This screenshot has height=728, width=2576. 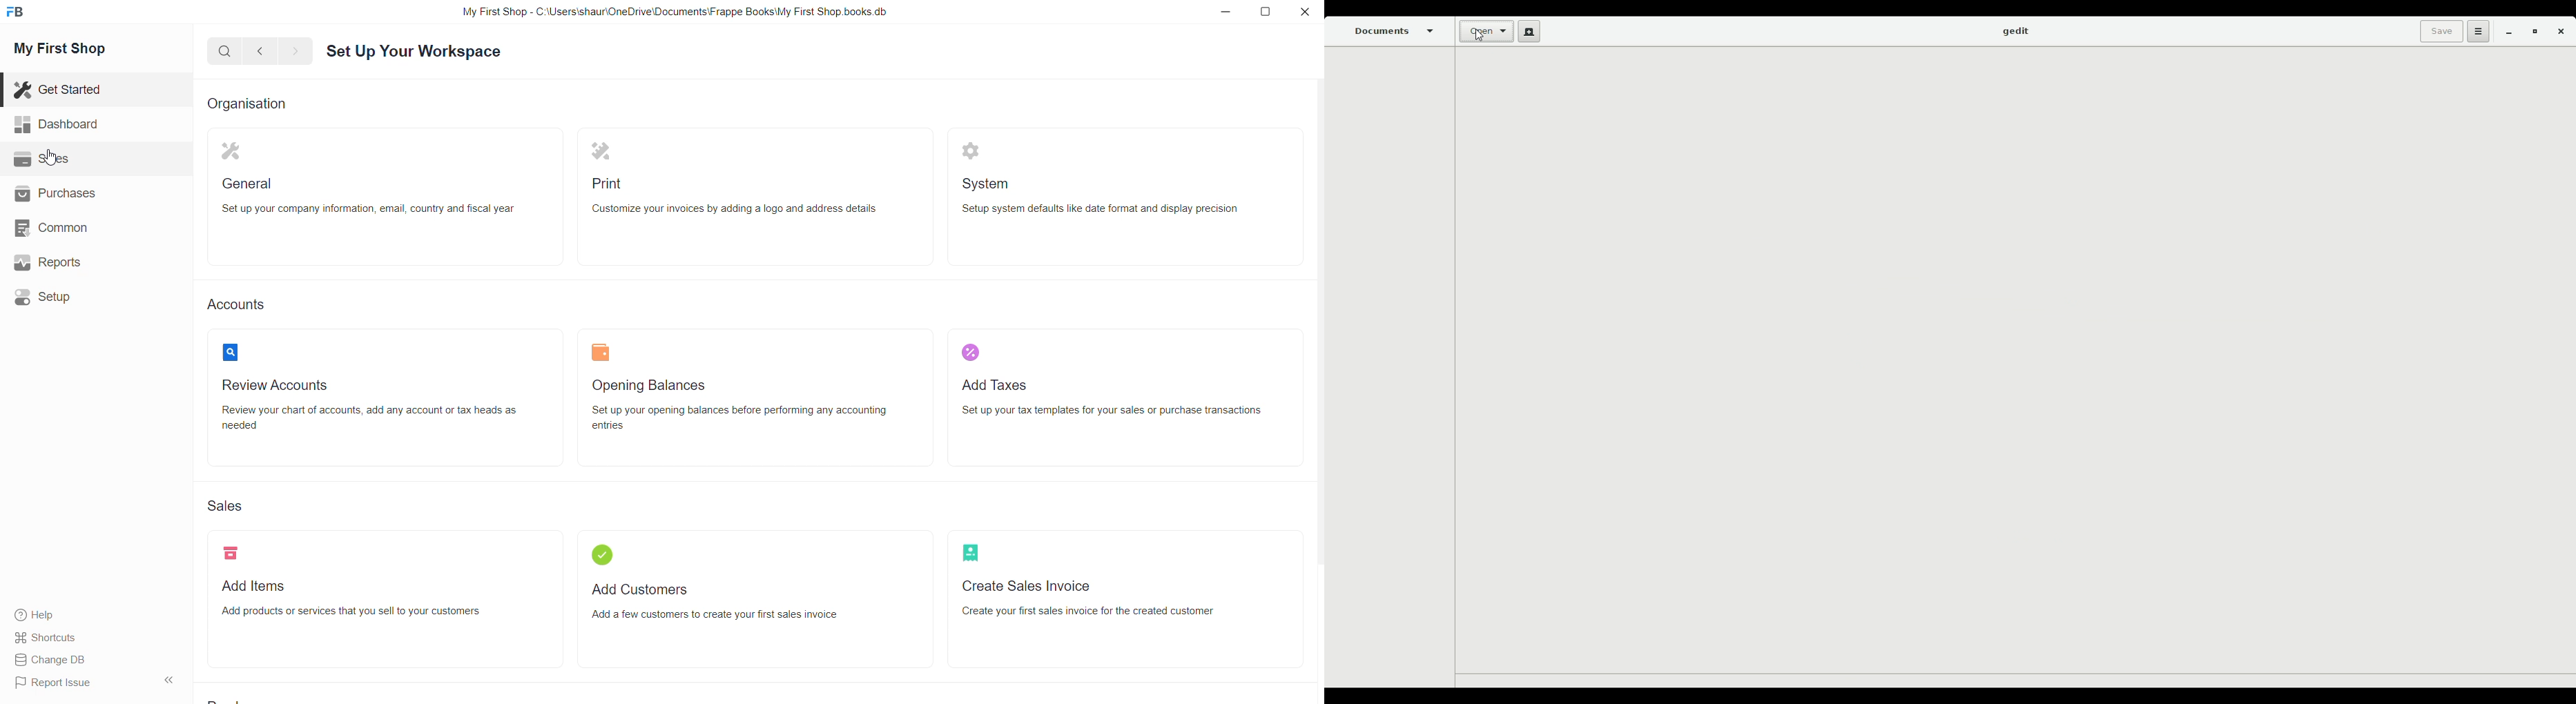 I want to click on My First Shop, so click(x=76, y=52).